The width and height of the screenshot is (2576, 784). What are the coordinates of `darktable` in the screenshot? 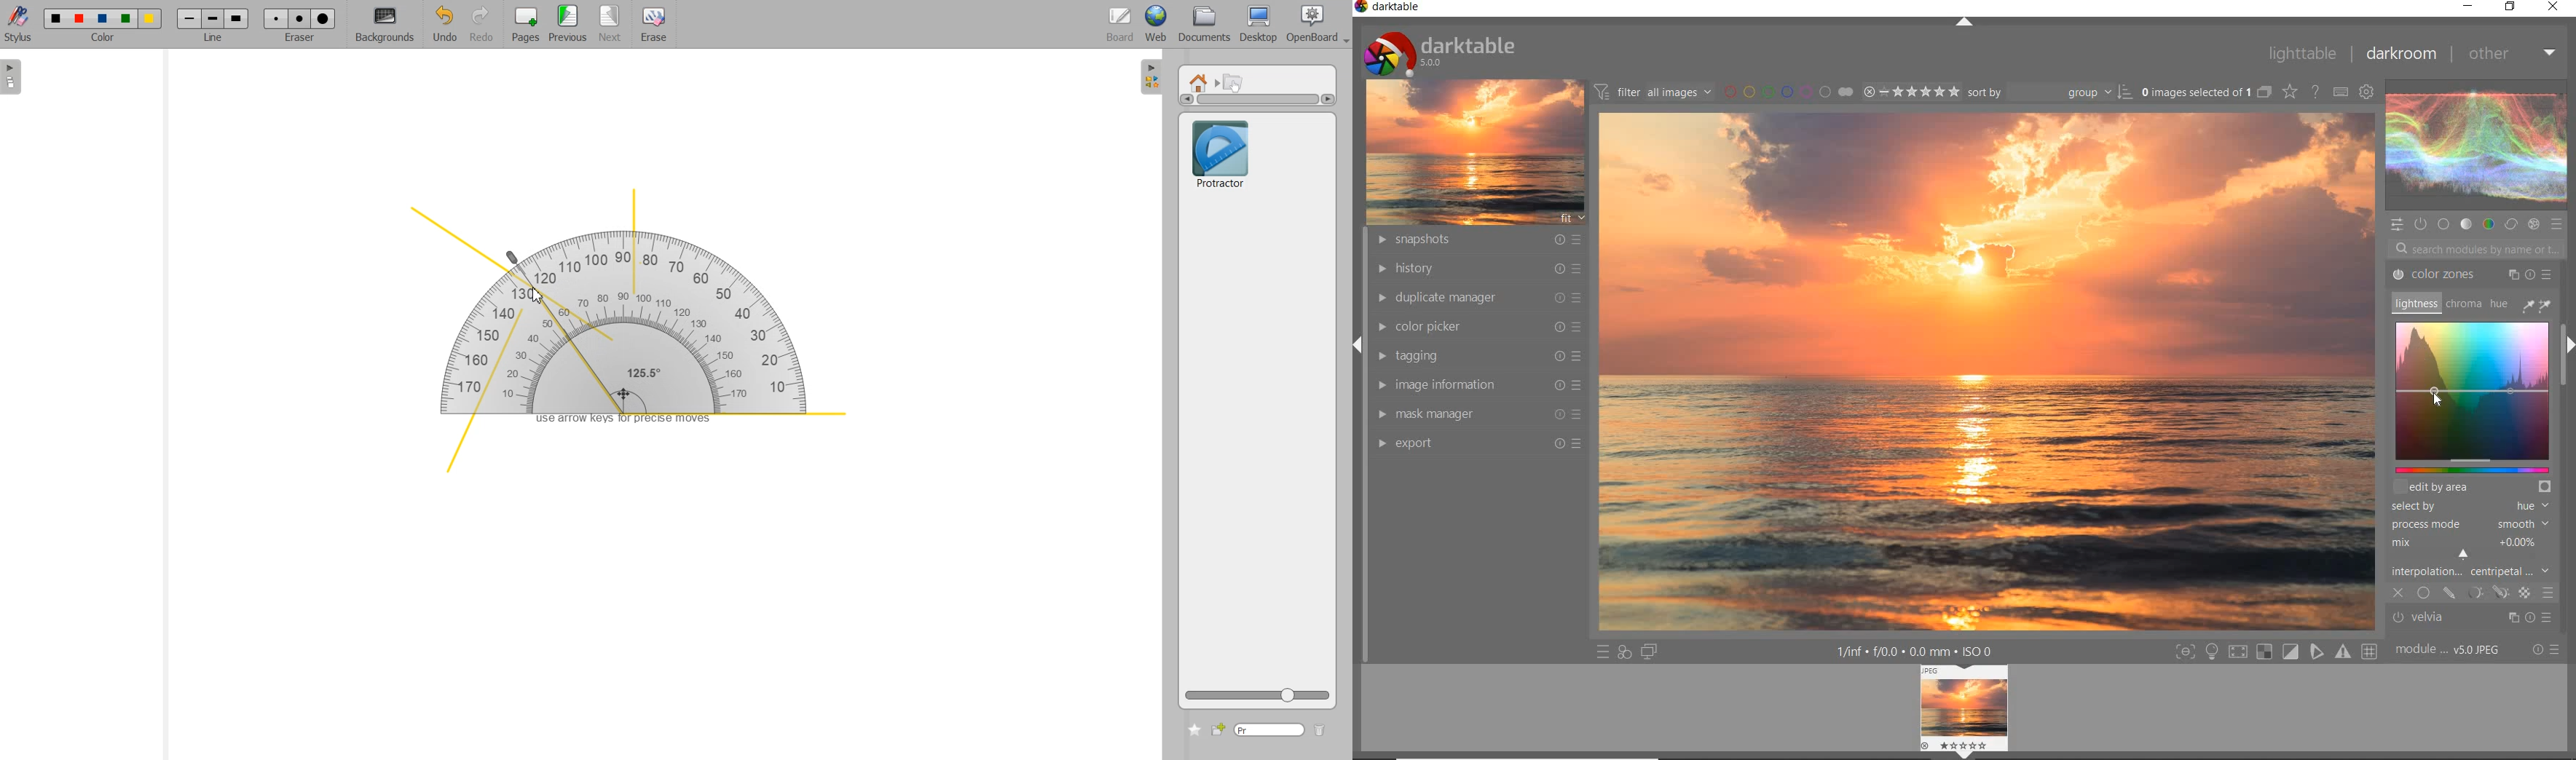 It's located at (1390, 8).